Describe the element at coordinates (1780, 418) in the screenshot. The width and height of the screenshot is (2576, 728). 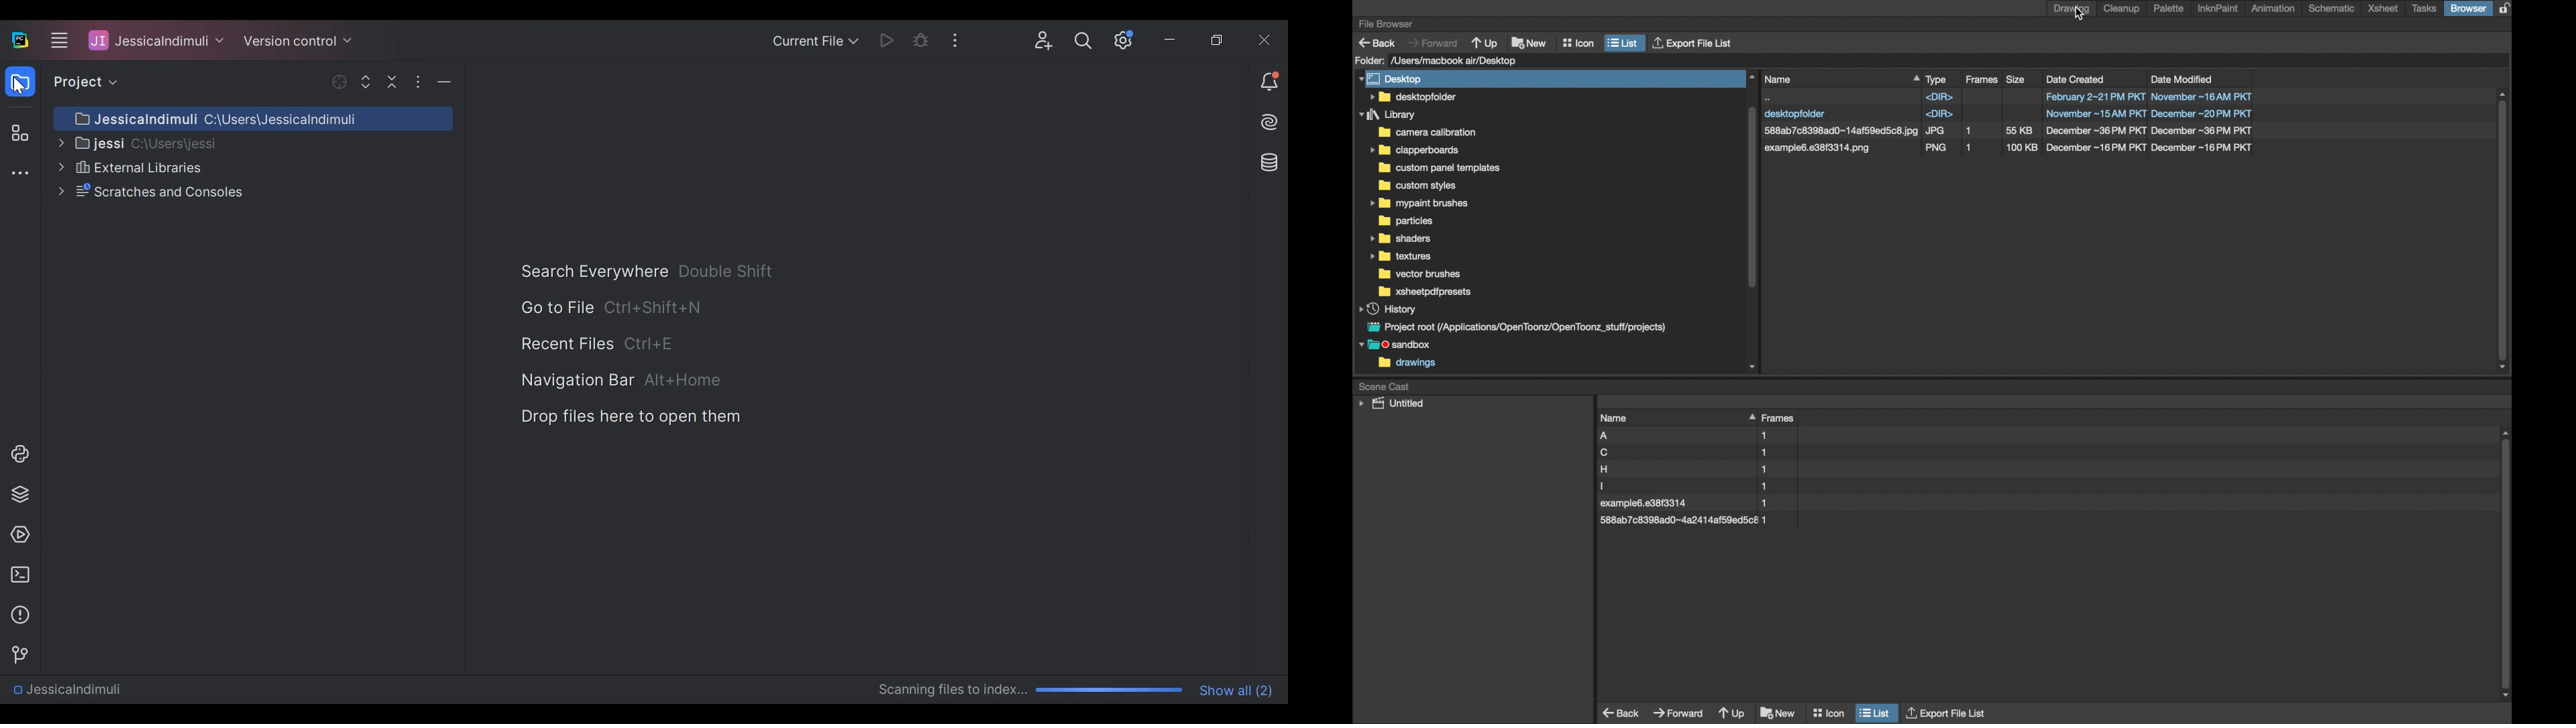
I see `frames` at that location.